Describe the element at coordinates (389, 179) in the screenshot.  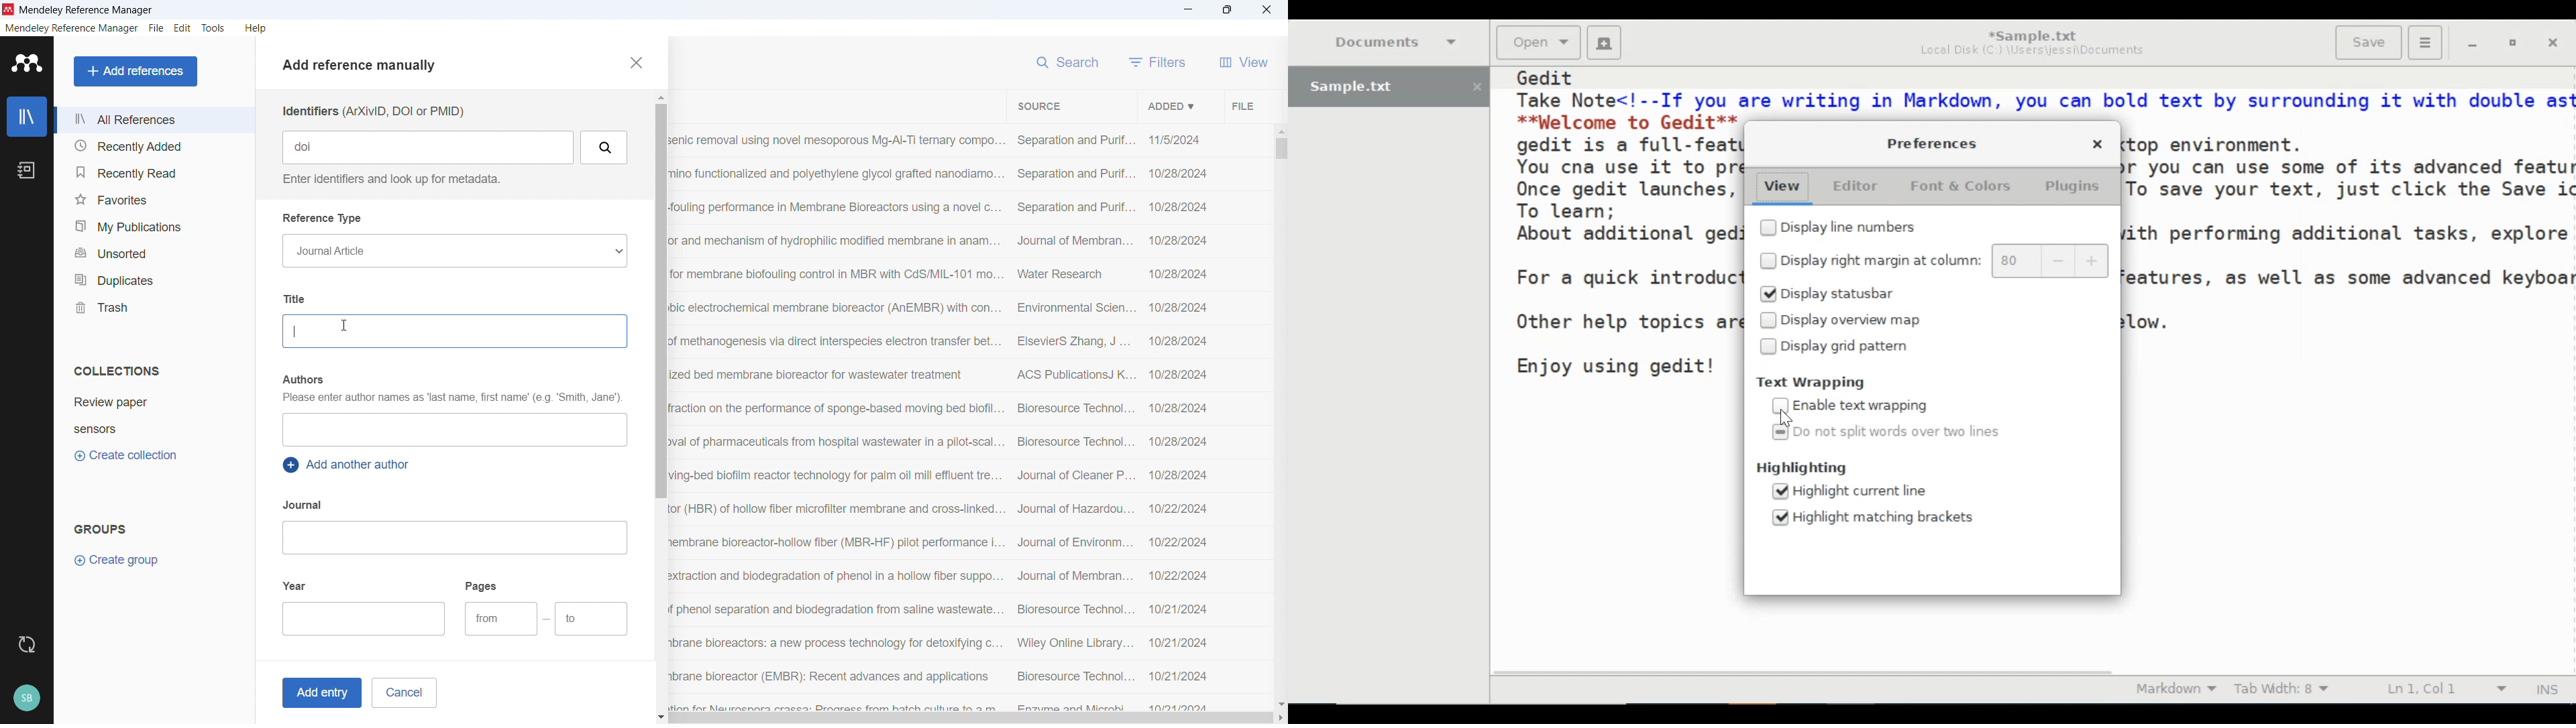
I see `Enter identifiers and look up for metadata` at that location.